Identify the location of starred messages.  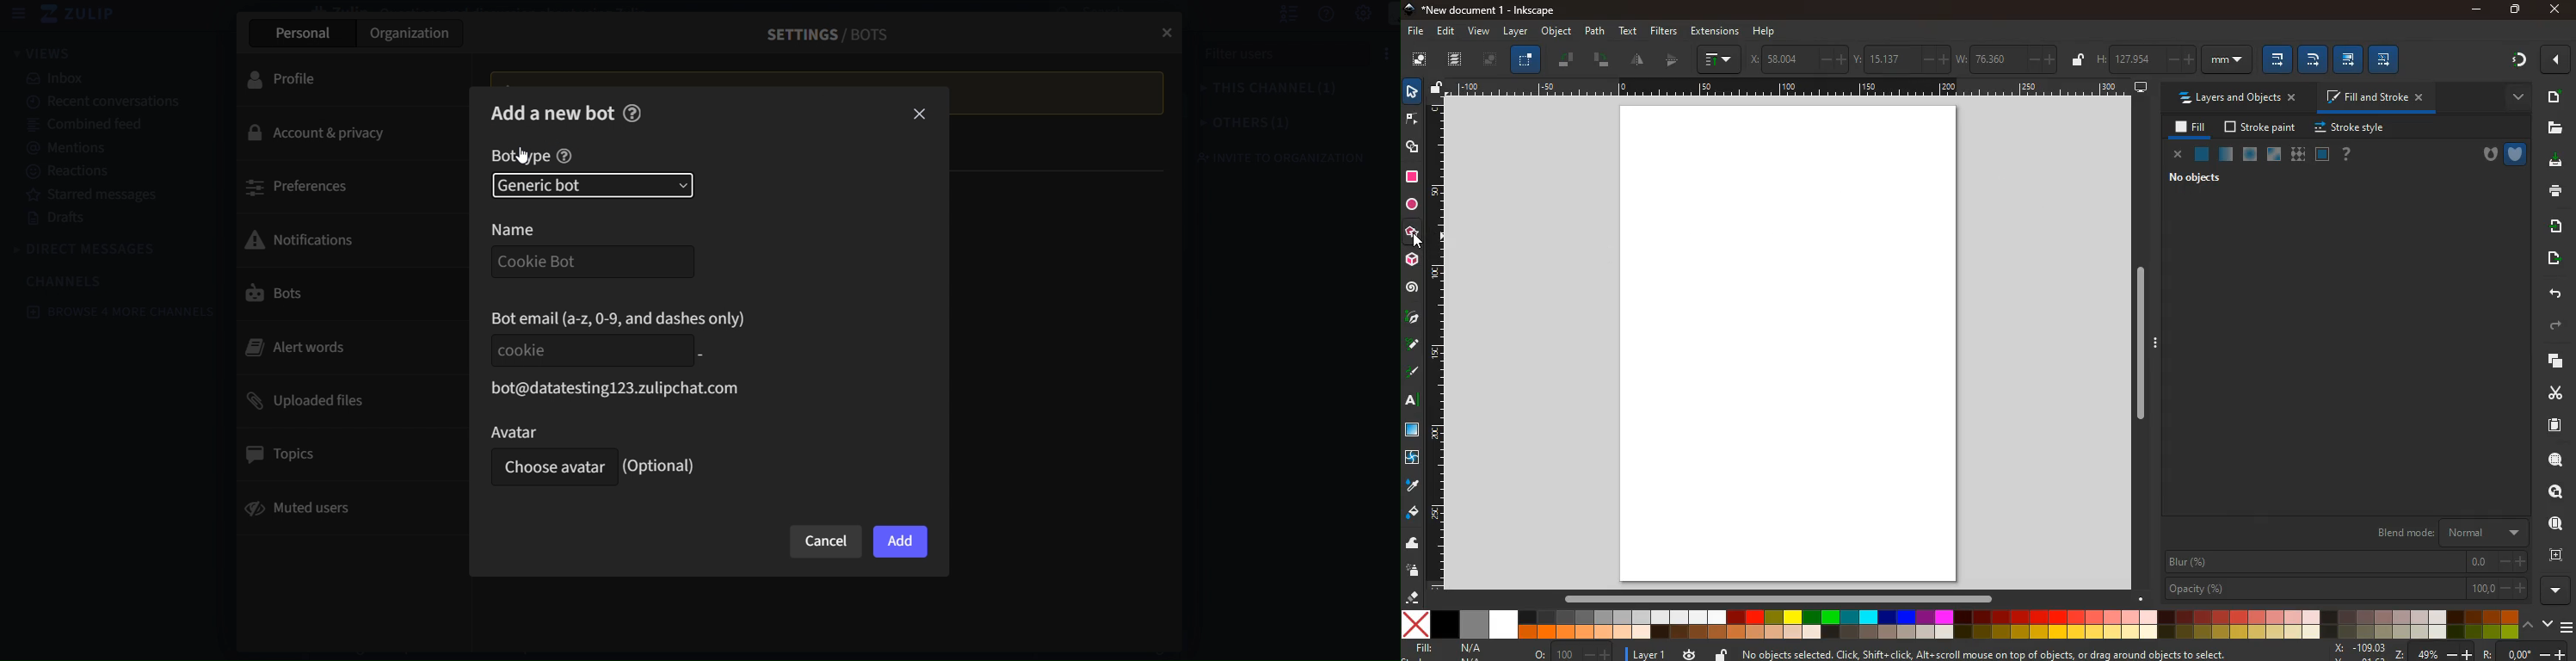
(103, 193).